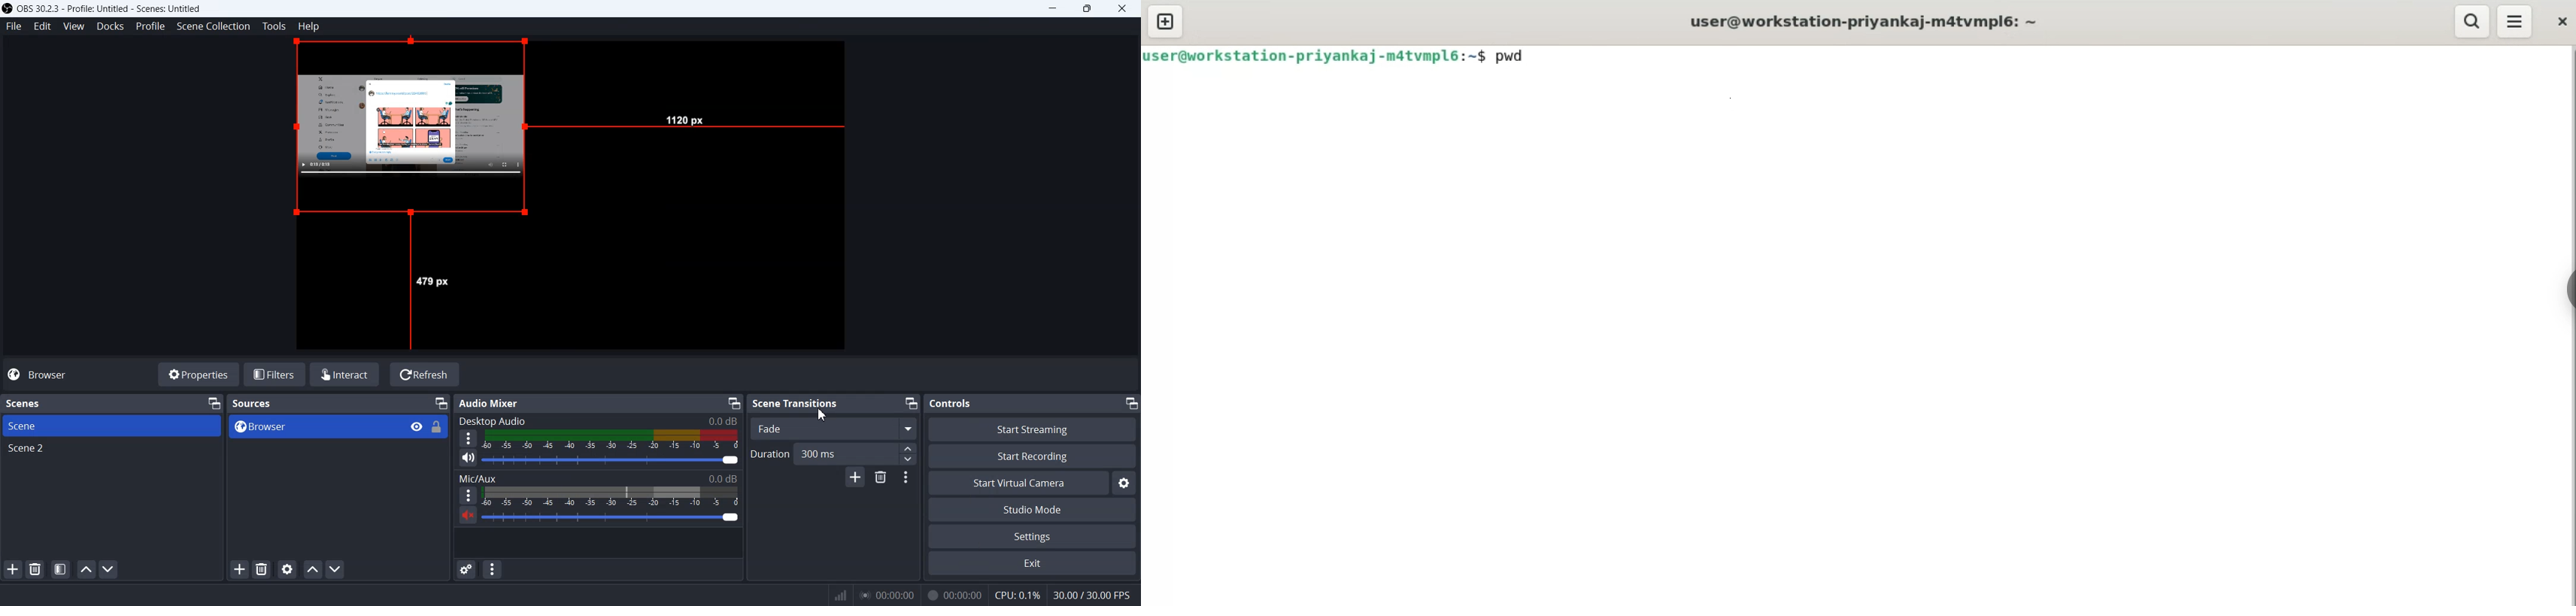 This screenshot has height=616, width=2576. I want to click on Configure virtual camera, so click(1126, 483).